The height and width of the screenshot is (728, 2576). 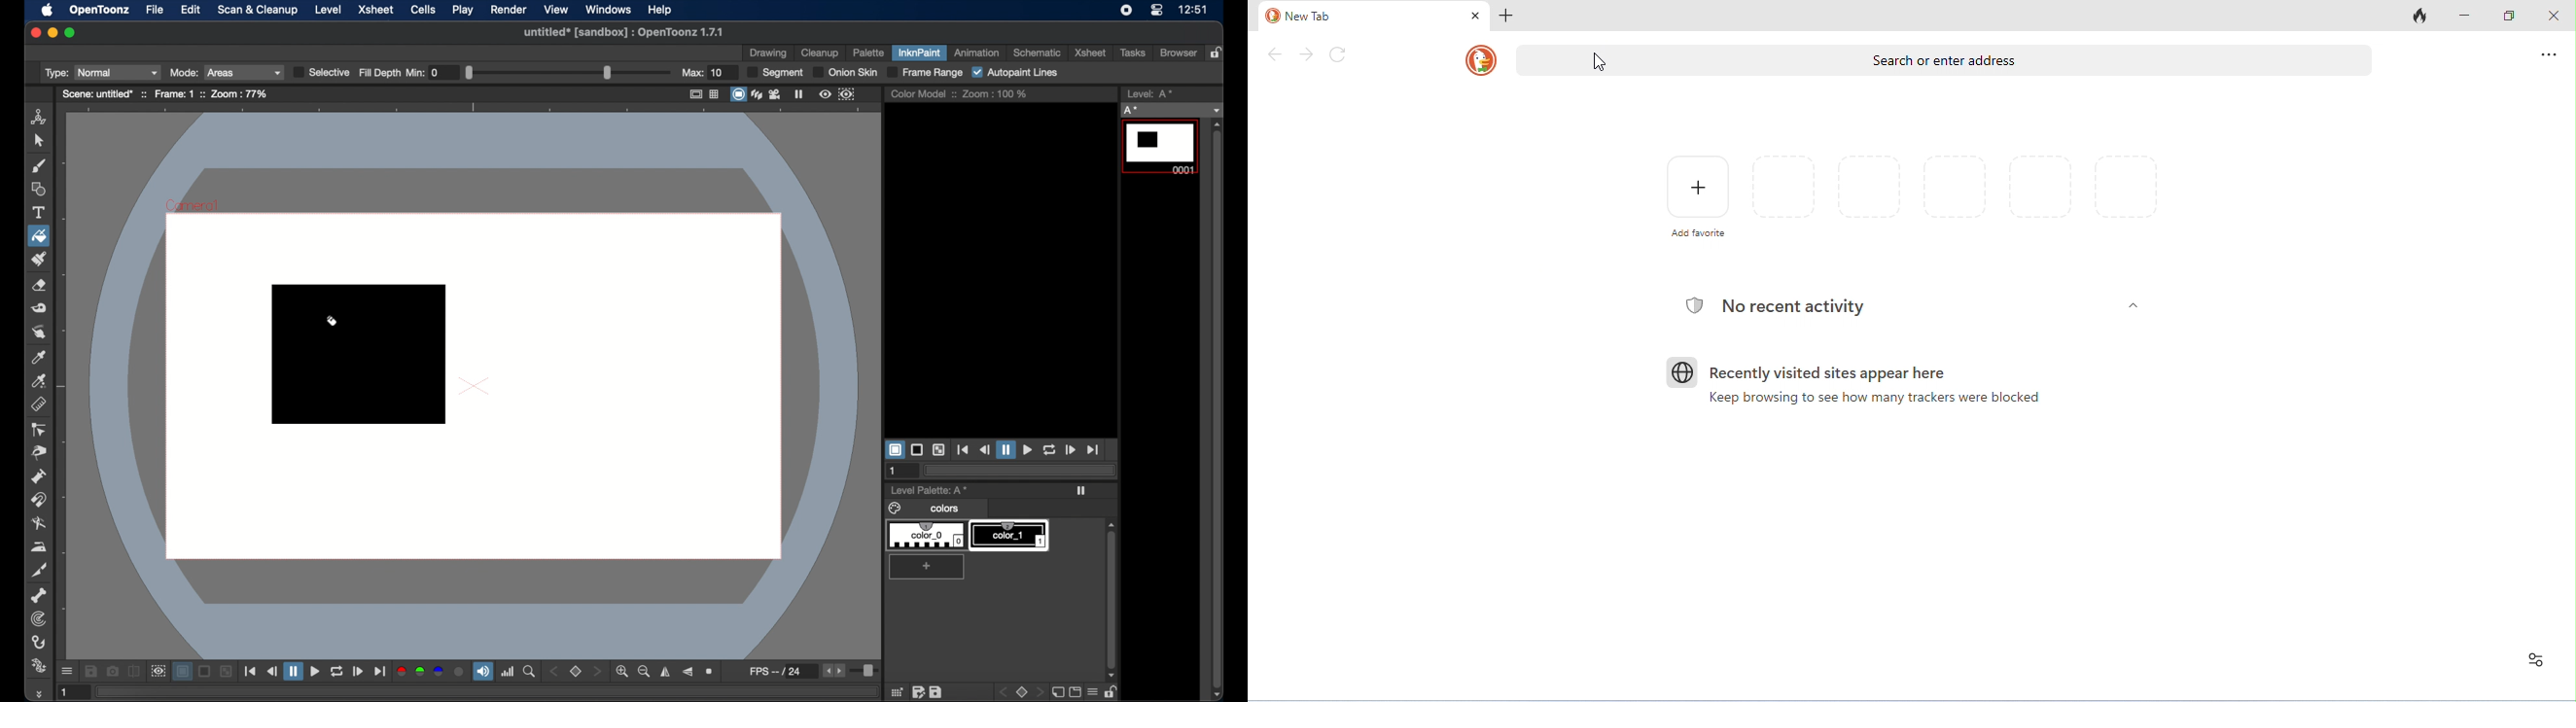 What do you see at coordinates (359, 354) in the screenshot?
I see `black fill` at bounding box center [359, 354].